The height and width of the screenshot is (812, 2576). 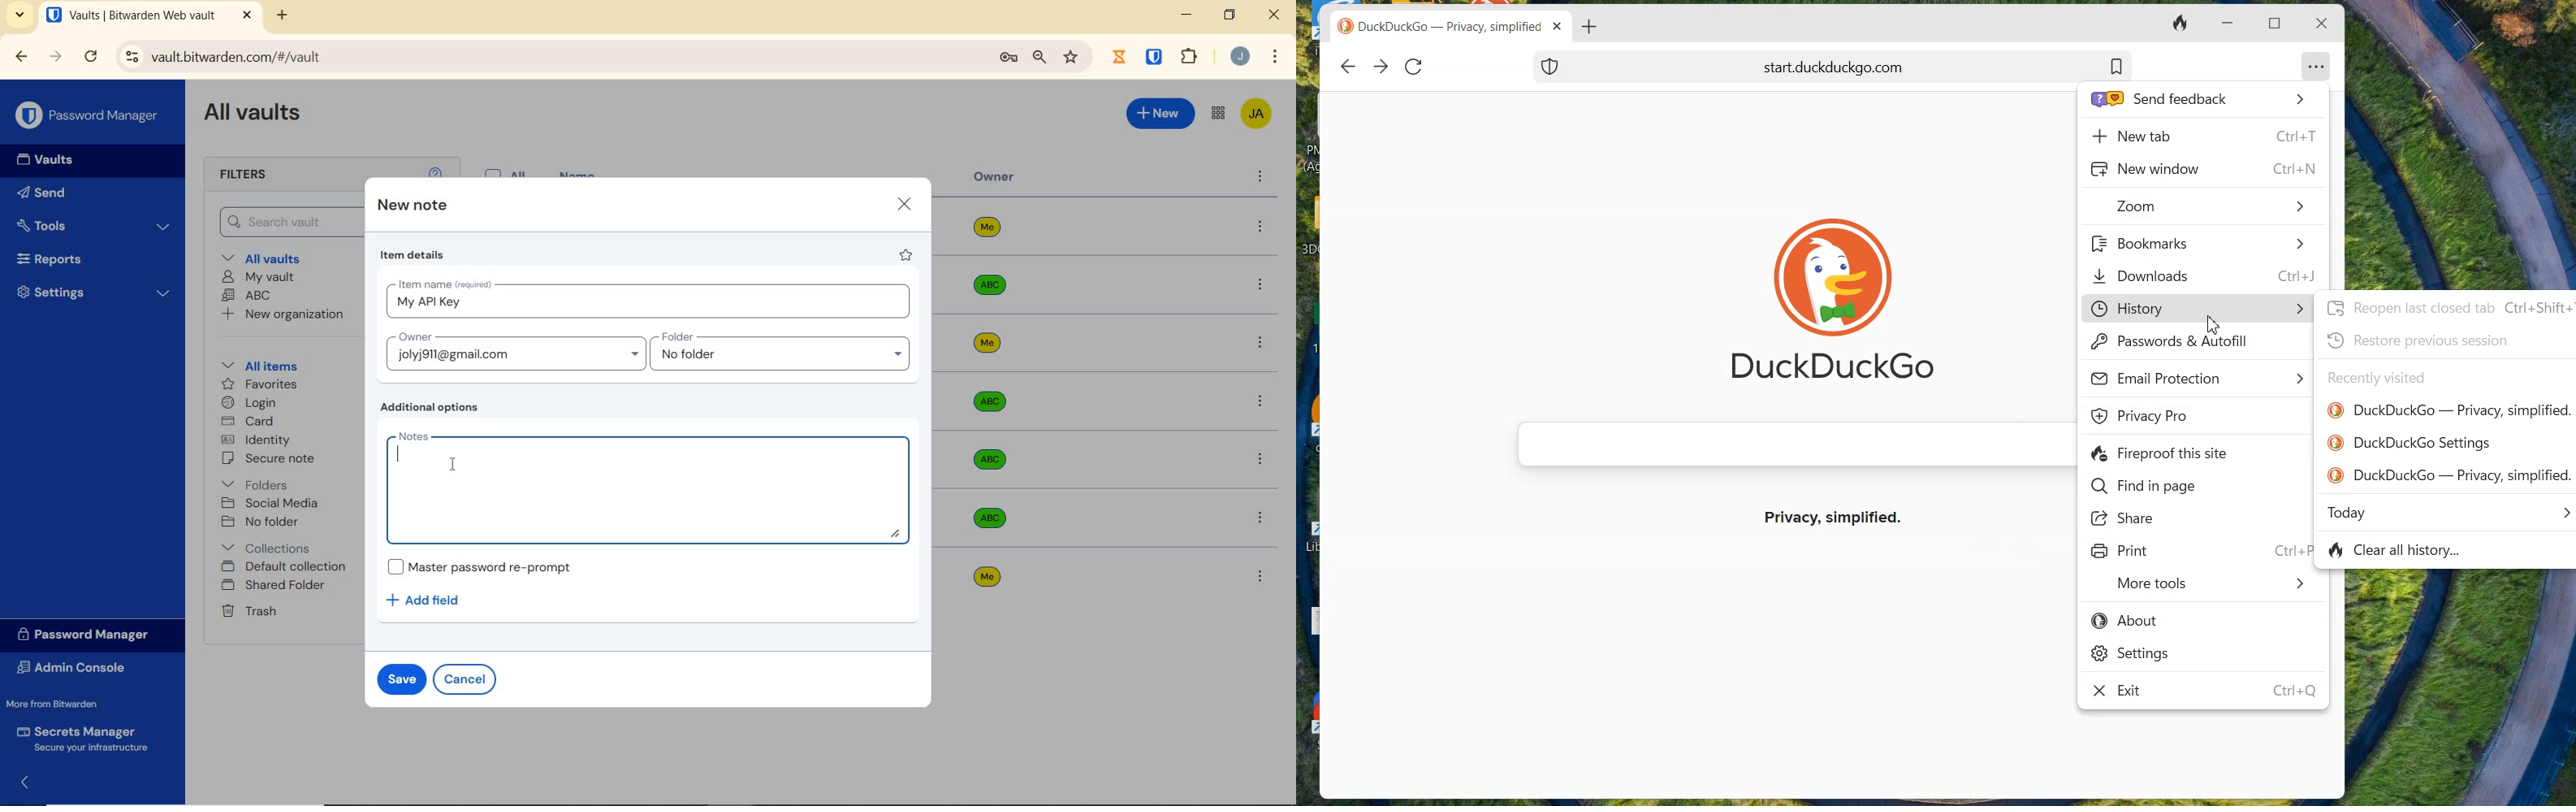 What do you see at coordinates (2176, 344) in the screenshot?
I see `Passwords and Autofill` at bounding box center [2176, 344].